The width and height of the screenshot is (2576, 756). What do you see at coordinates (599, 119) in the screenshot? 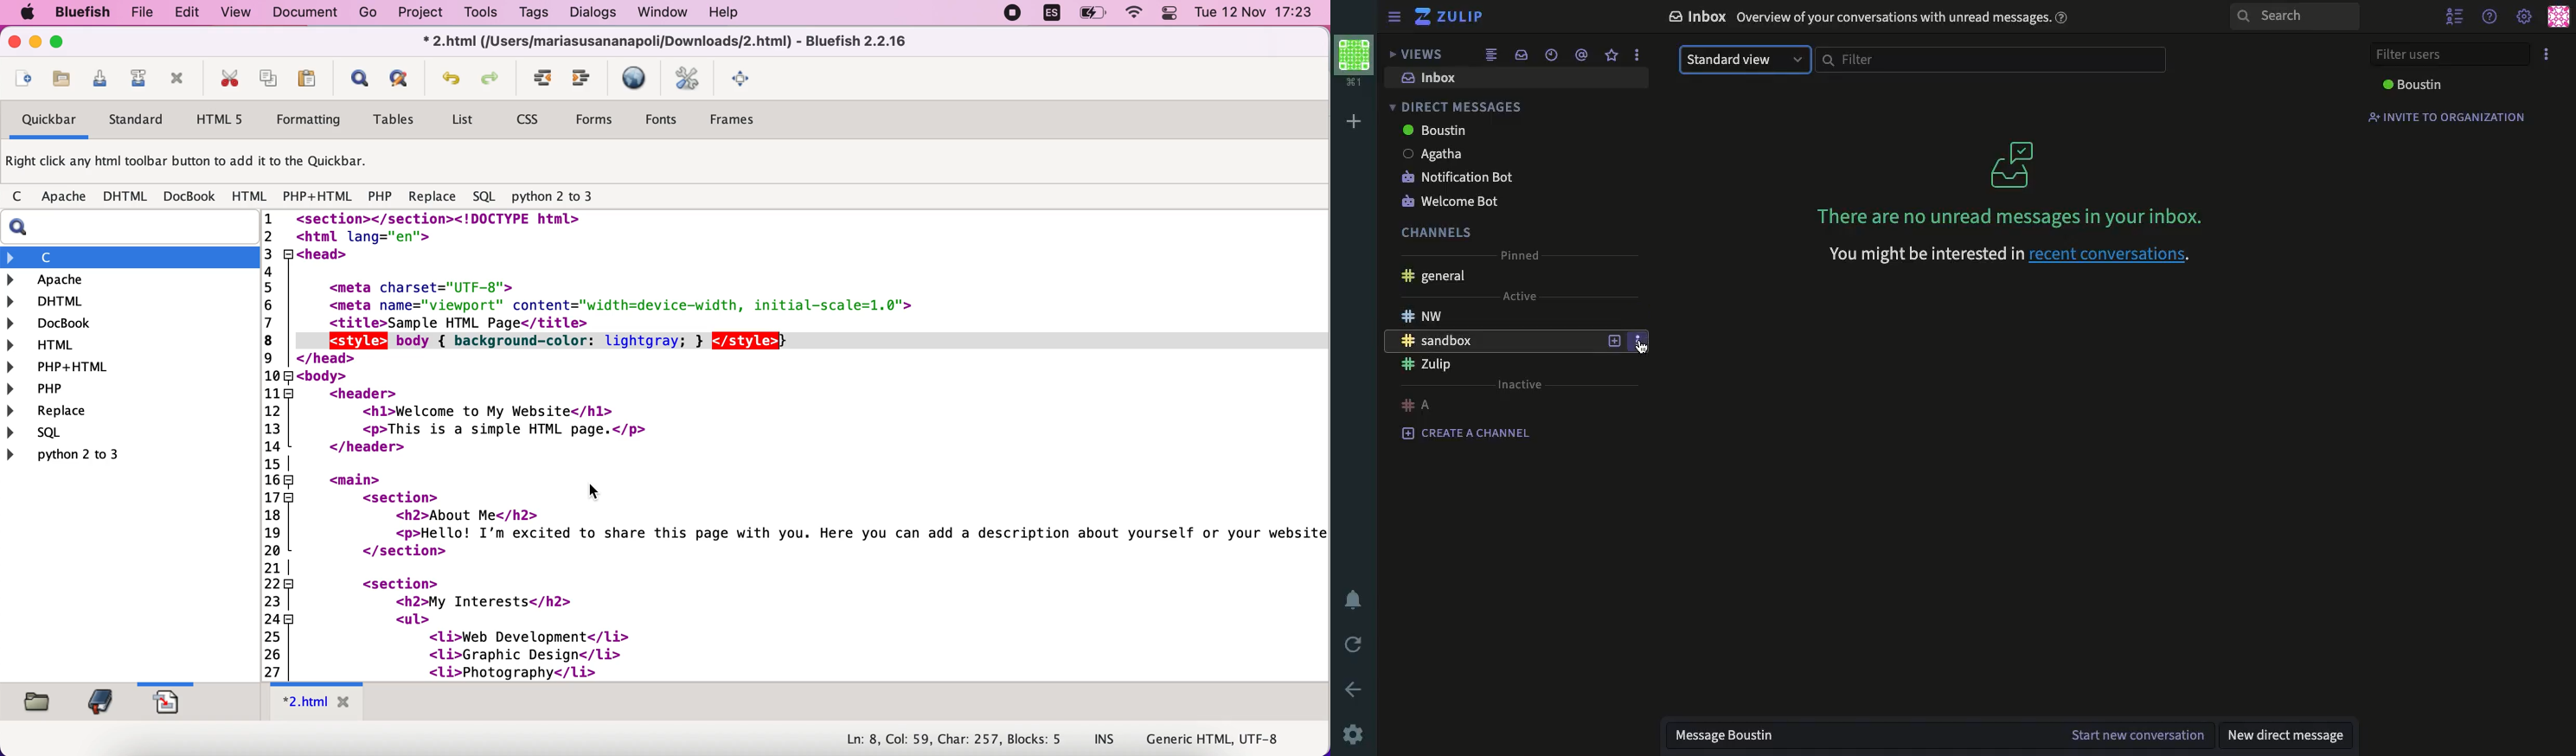
I see `forms` at bounding box center [599, 119].